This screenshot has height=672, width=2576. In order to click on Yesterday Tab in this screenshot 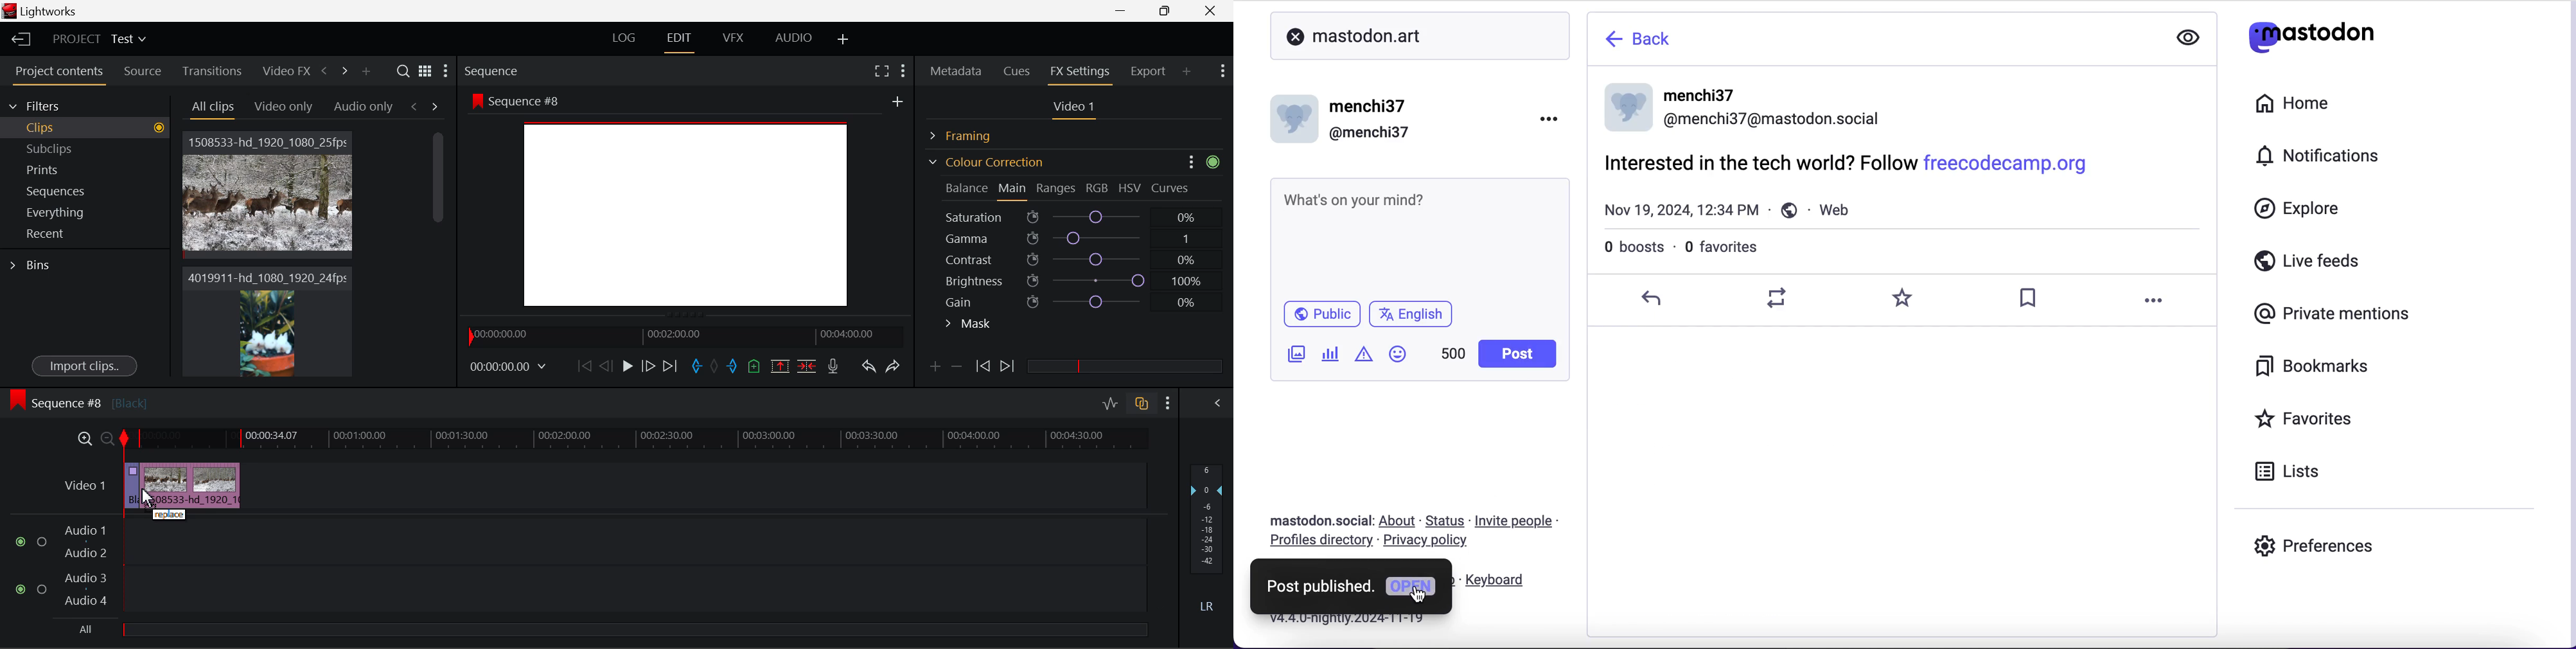, I will do `click(278, 107)`.